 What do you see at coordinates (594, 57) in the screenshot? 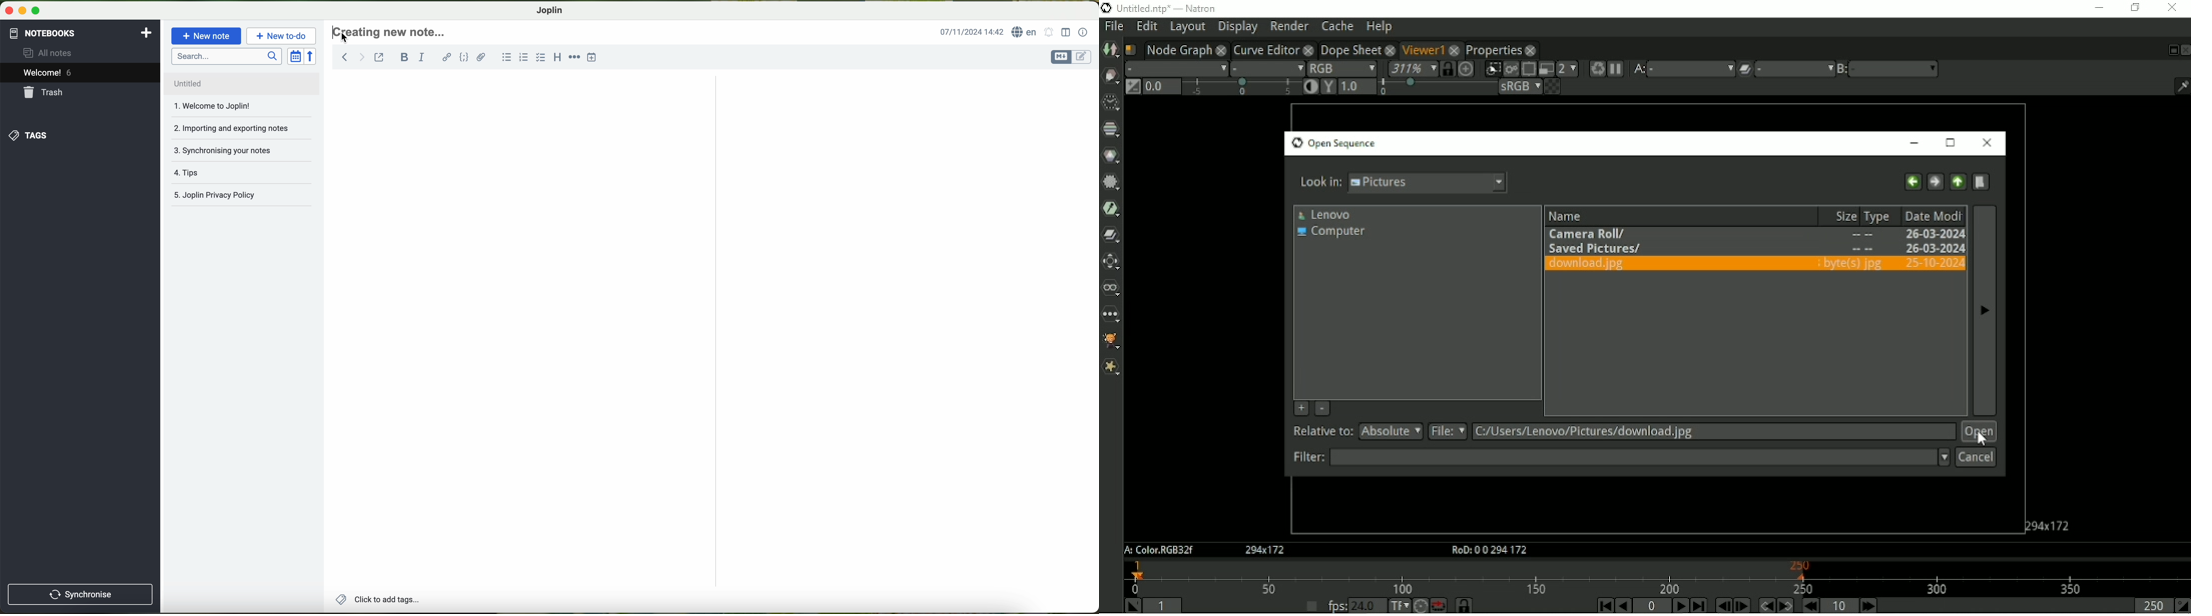
I see `insert time` at bounding box center [594, 57].